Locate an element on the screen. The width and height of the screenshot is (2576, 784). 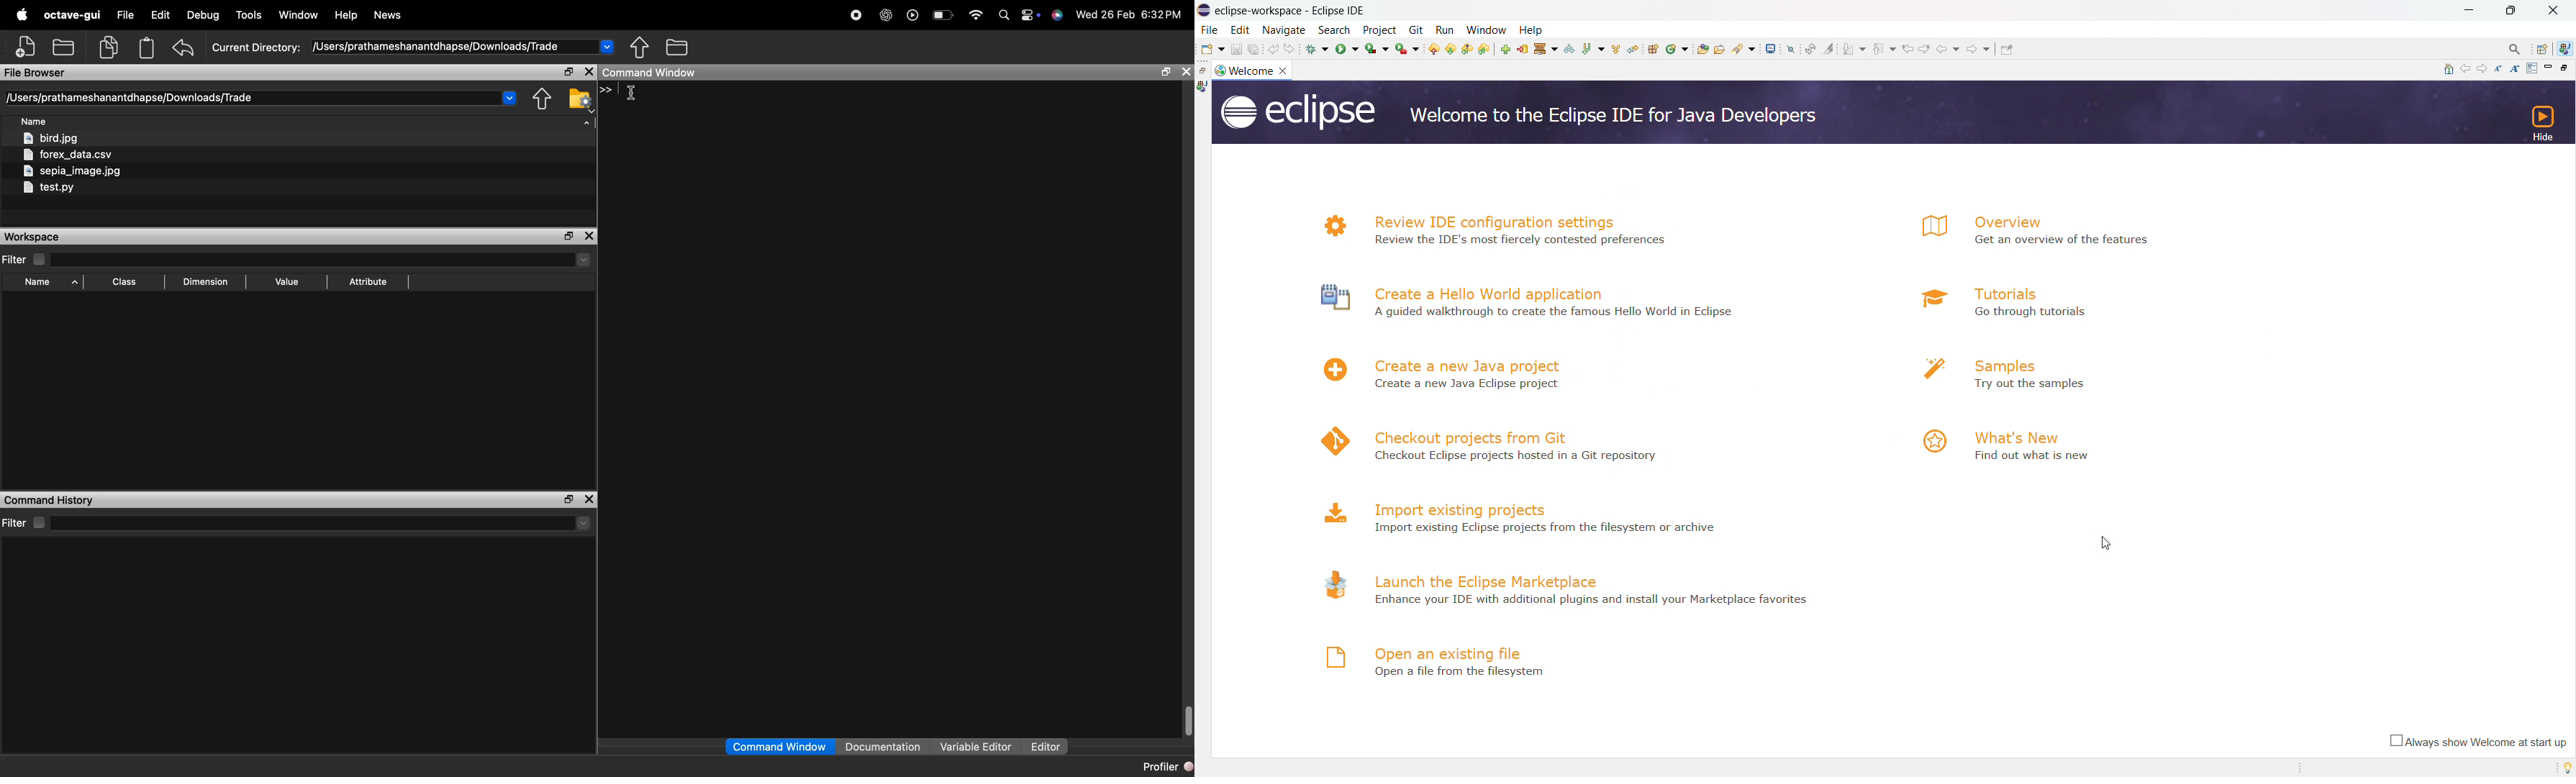
previous edit location is located at coordinates (1909, 47).